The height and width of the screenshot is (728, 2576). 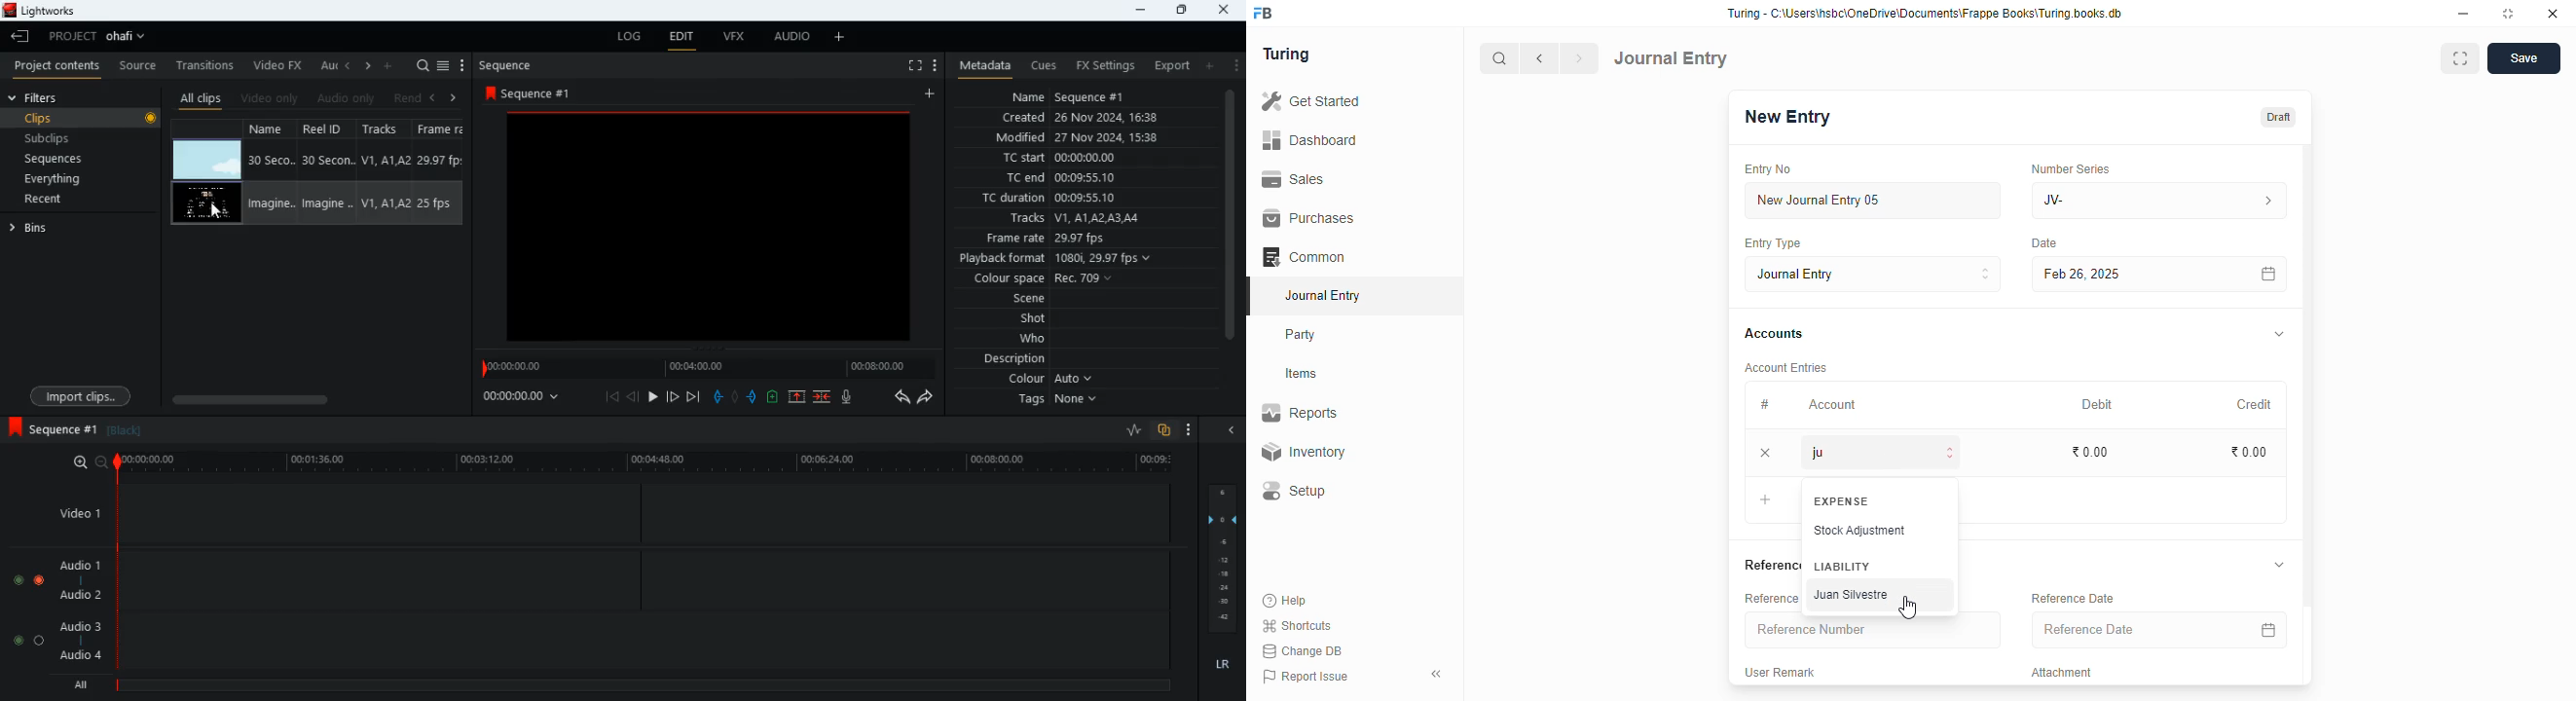 What do you see at coordinates (2280, 335) in the screenshot?
I see `toggle expand/collapse` at bounding box center [2280, 335].